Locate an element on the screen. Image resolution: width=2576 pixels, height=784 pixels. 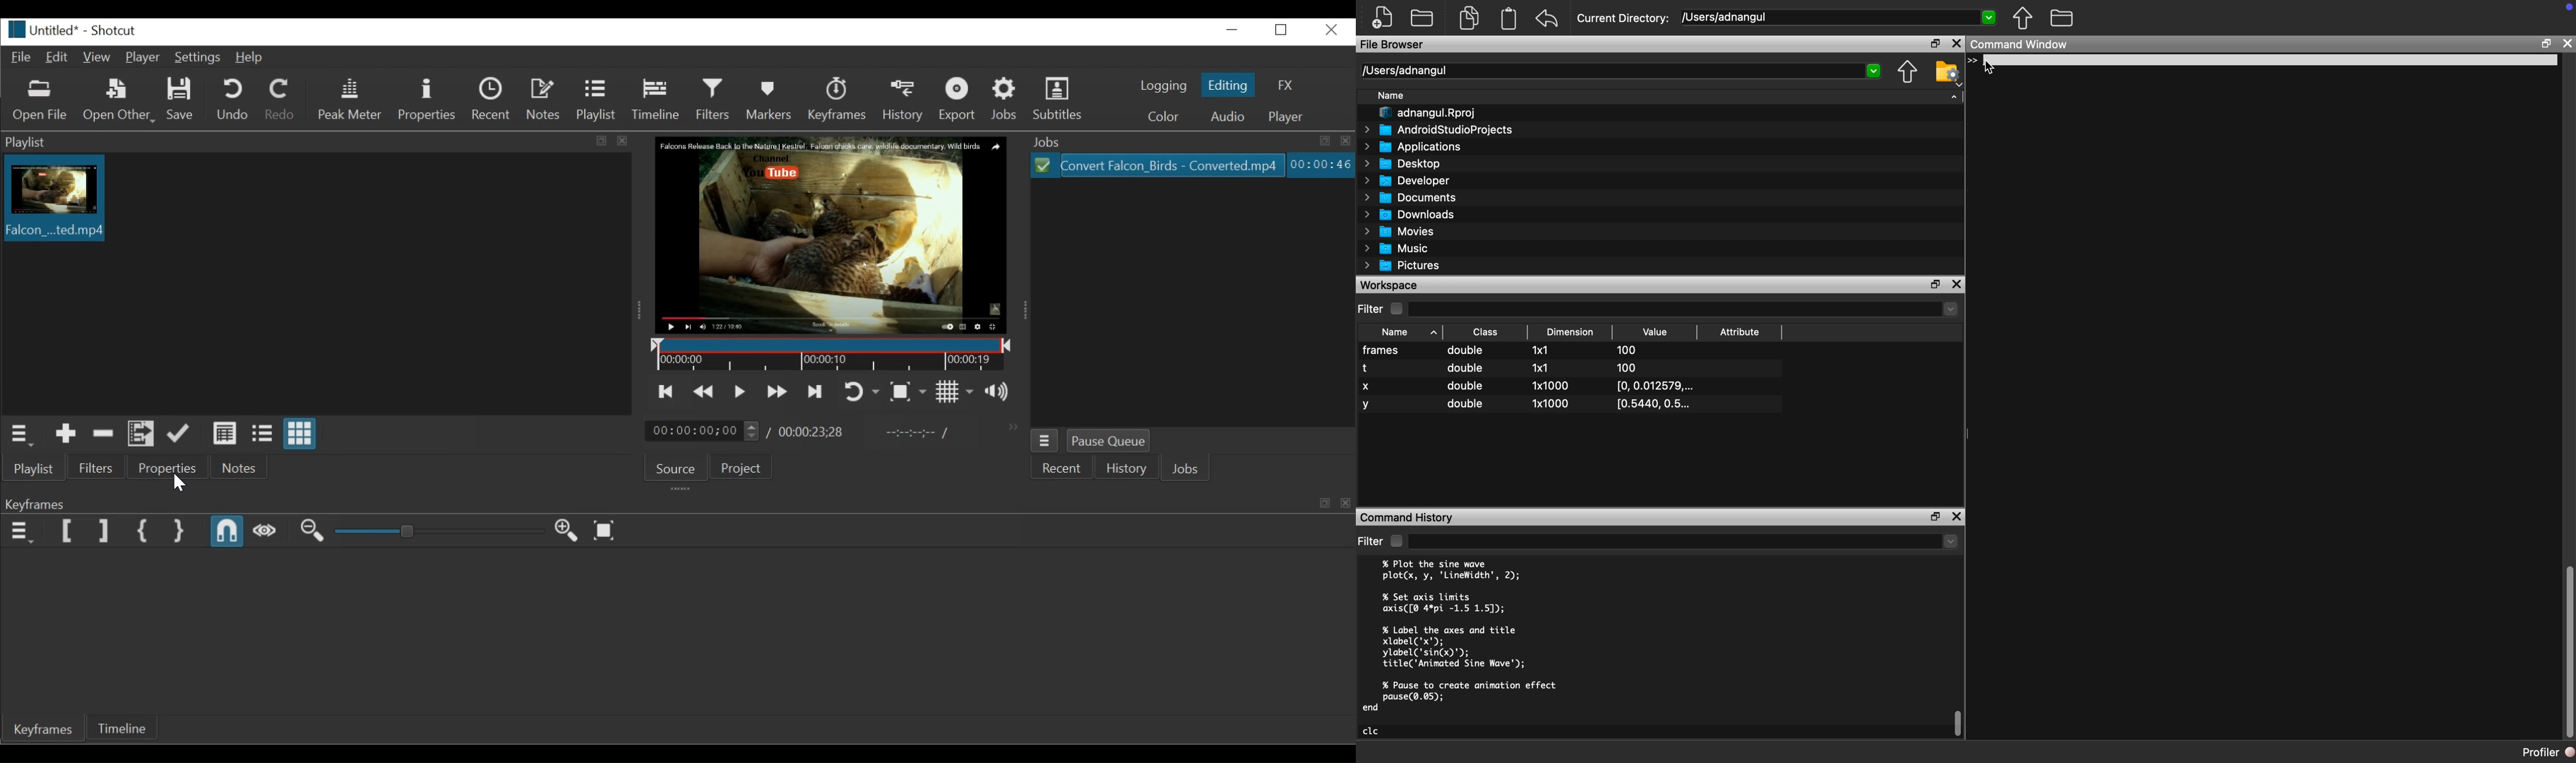
Dropdown is located at coordinates (1684, 309).